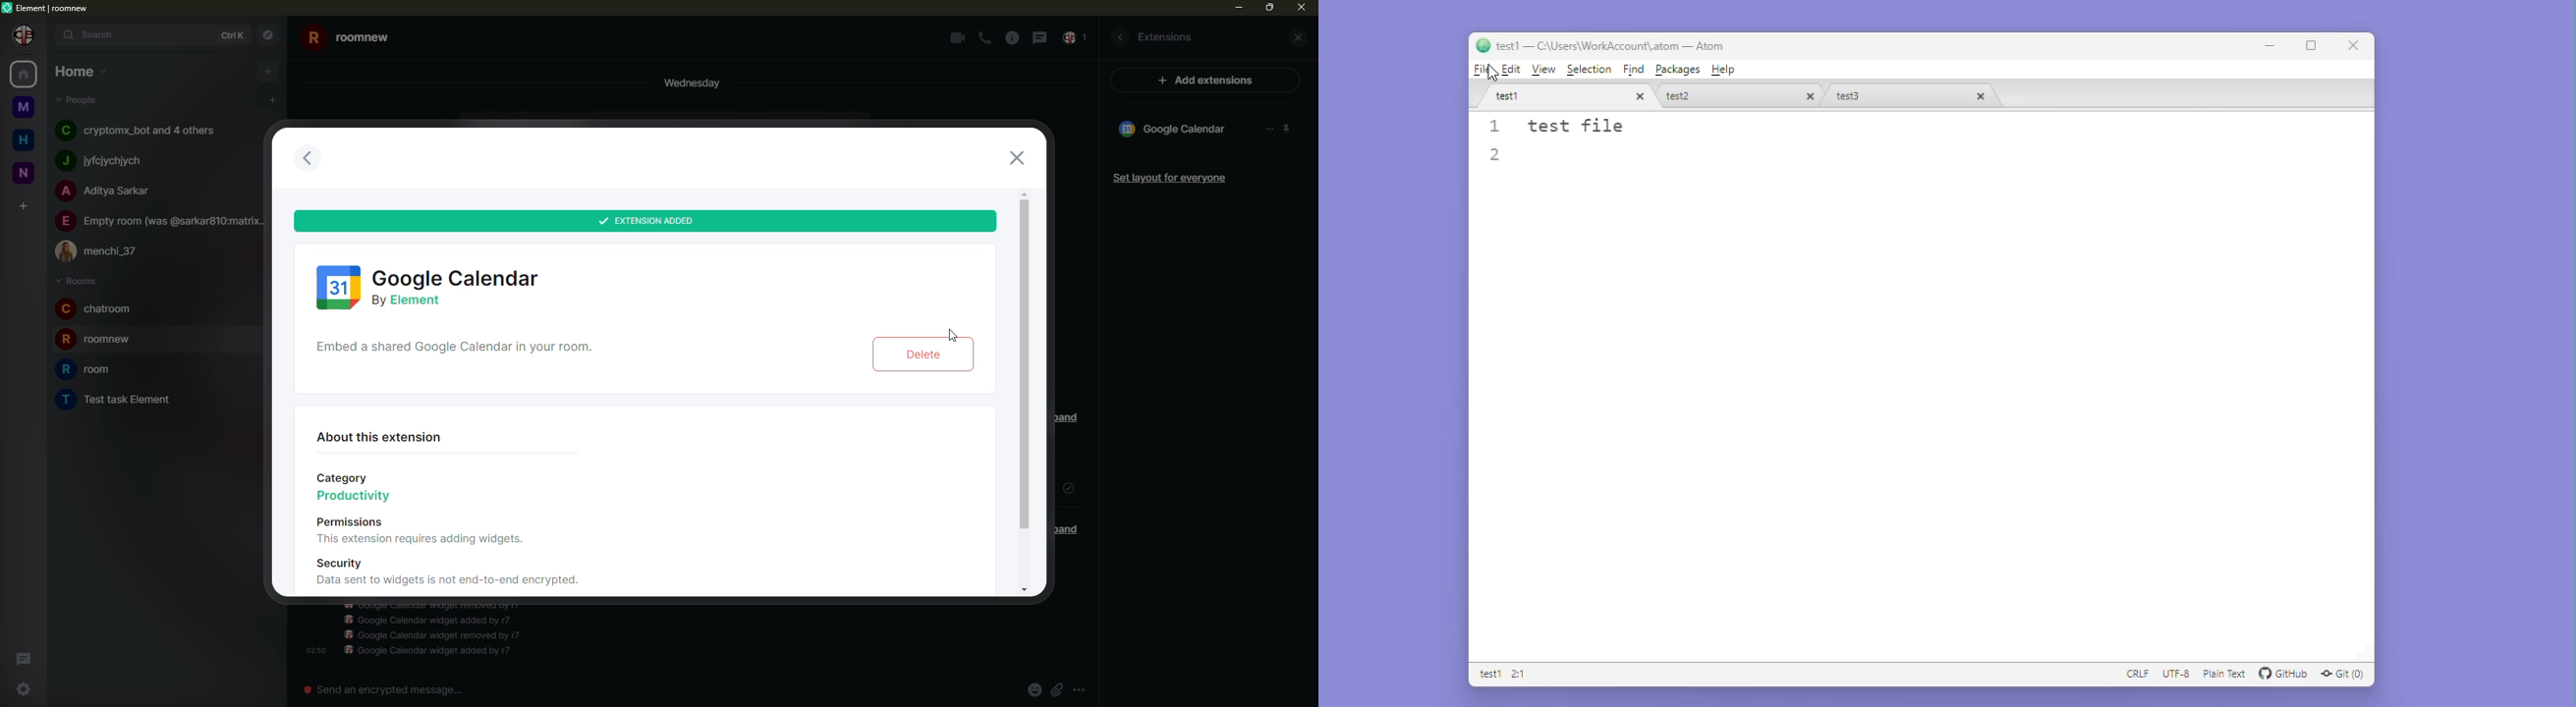 The width and height of the screenshot is (2576, 728). Describe the element at coordinates (1546, 71) in the screenshot. I see `View` at that location.